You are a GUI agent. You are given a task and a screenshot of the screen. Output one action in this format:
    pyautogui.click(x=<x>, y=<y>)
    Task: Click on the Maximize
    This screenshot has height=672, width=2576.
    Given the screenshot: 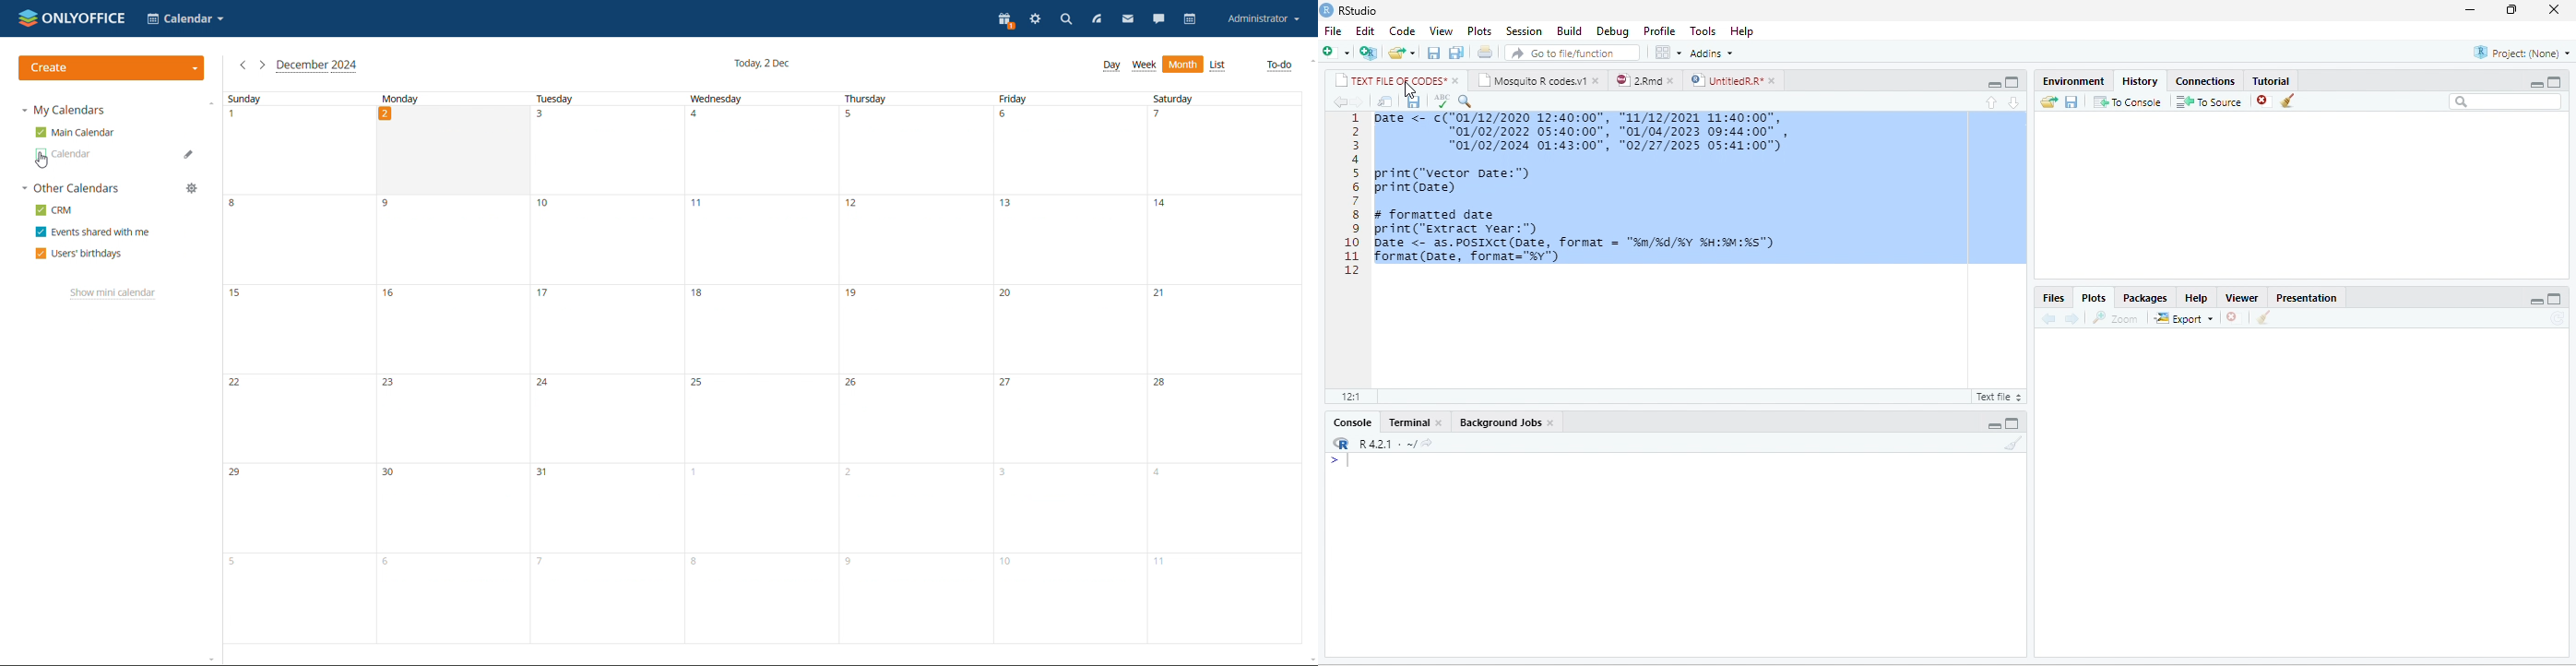 What is the action you would take?
    pyautogui.click(x=2554, y=82)
    